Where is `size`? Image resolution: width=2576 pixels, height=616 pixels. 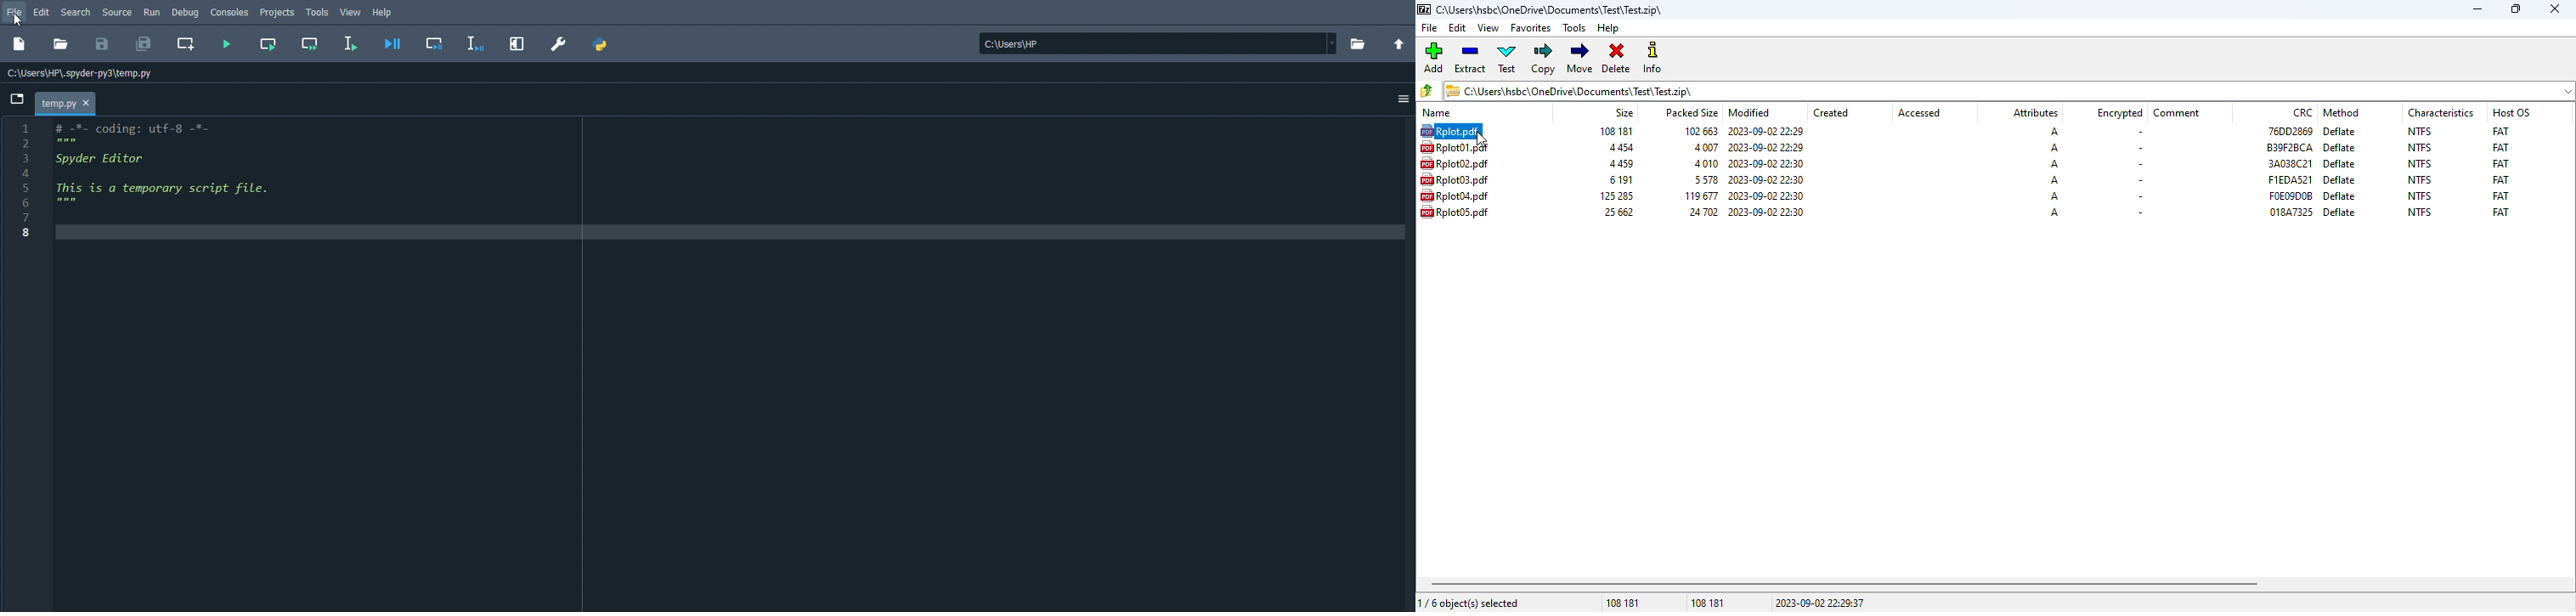
size is located at coordinates (1615, 131).